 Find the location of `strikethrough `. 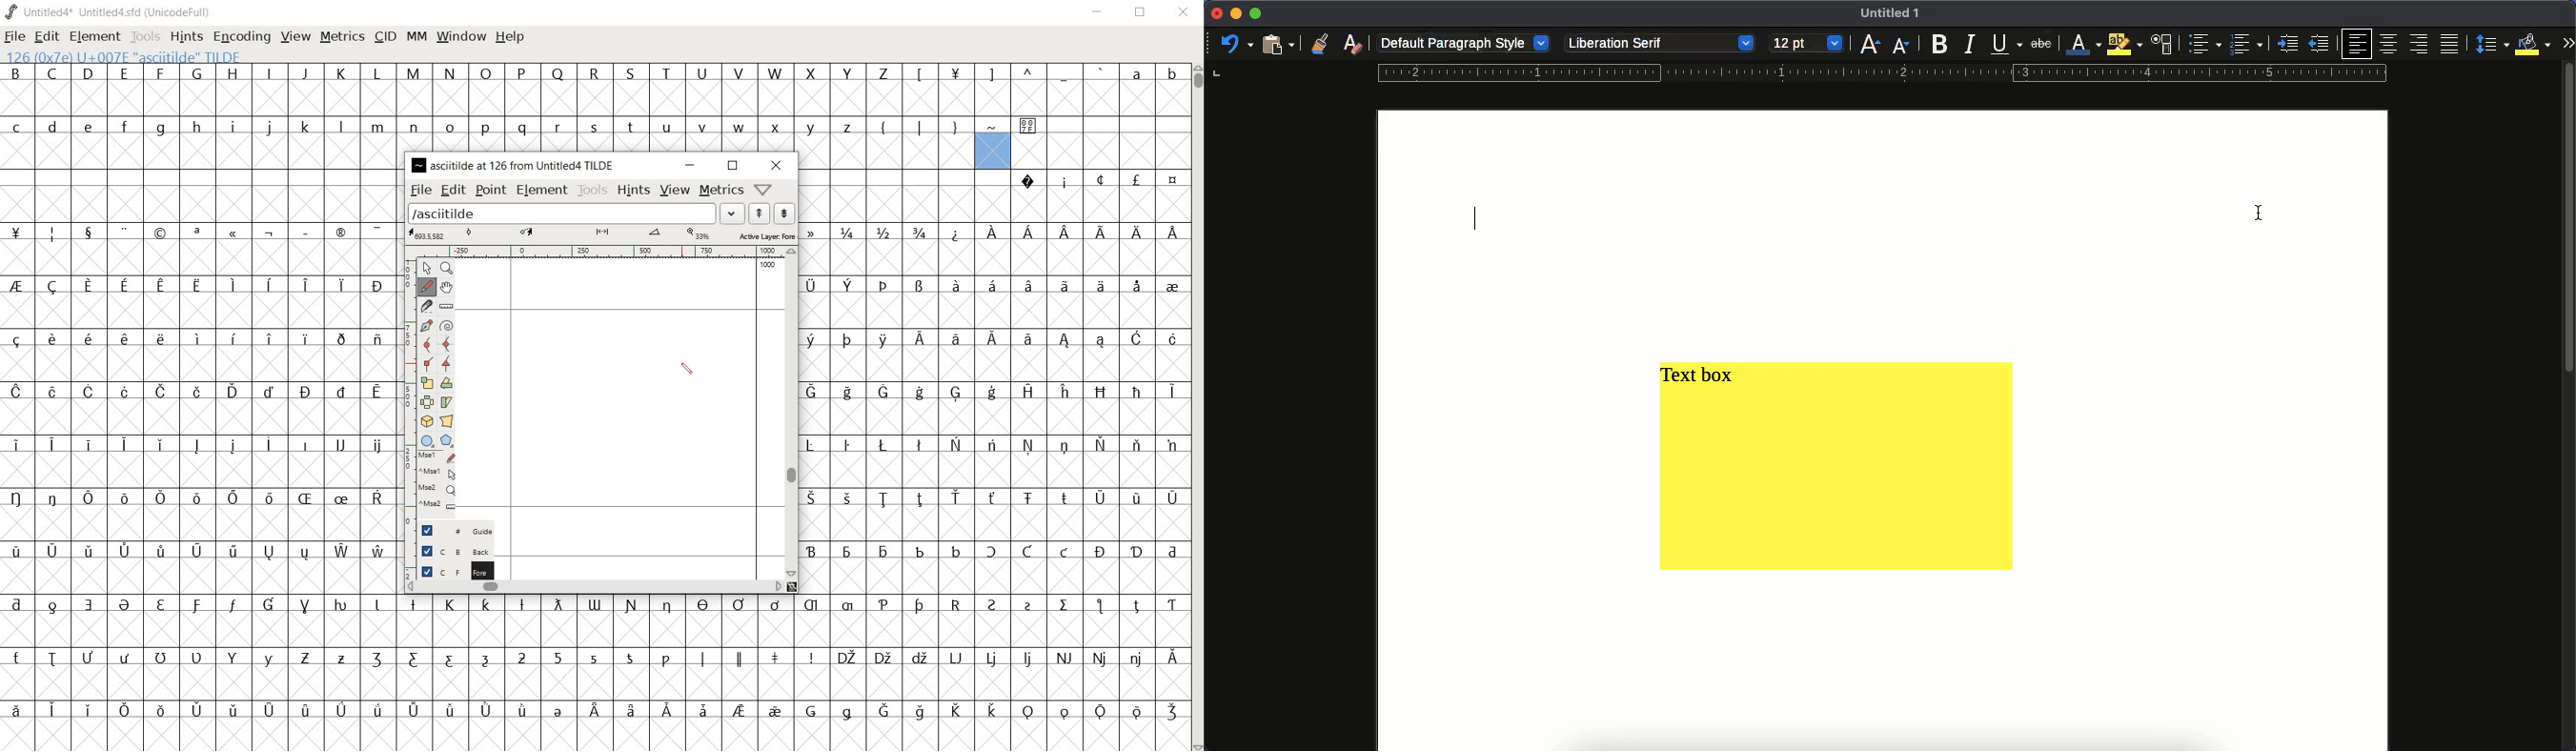

strikethrough  is located at coordinates (2039, 42).